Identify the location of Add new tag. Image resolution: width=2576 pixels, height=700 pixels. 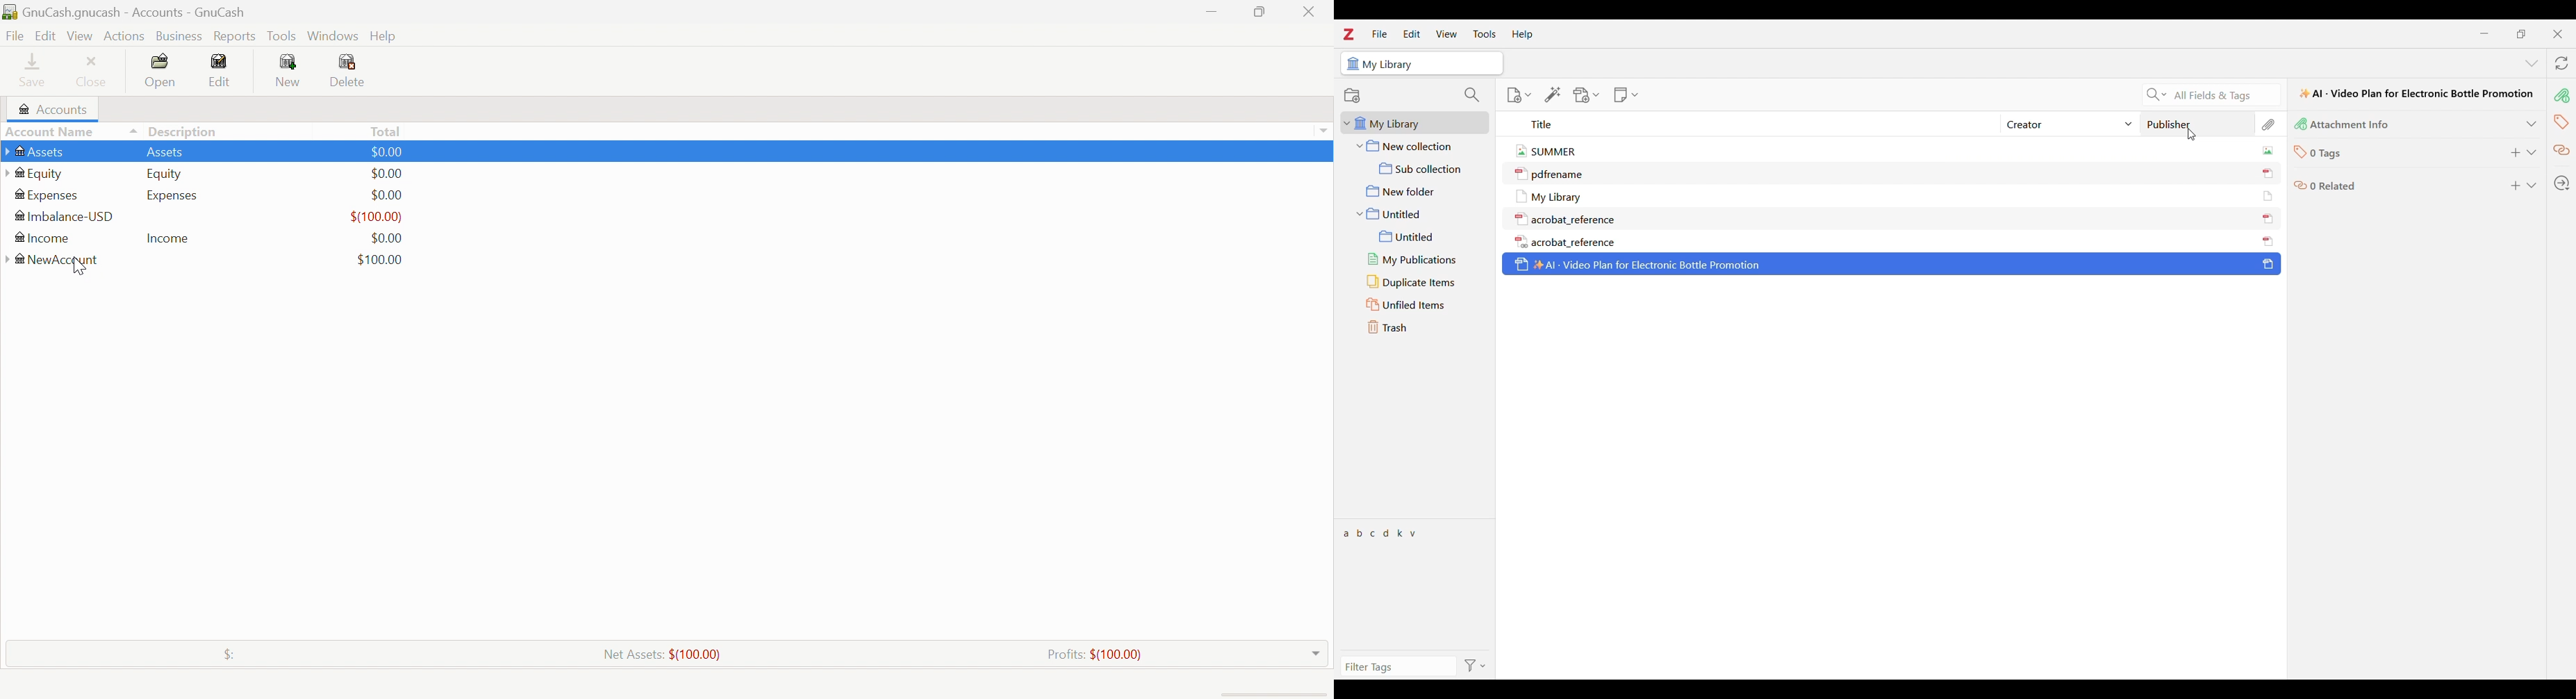
(2515, 153).